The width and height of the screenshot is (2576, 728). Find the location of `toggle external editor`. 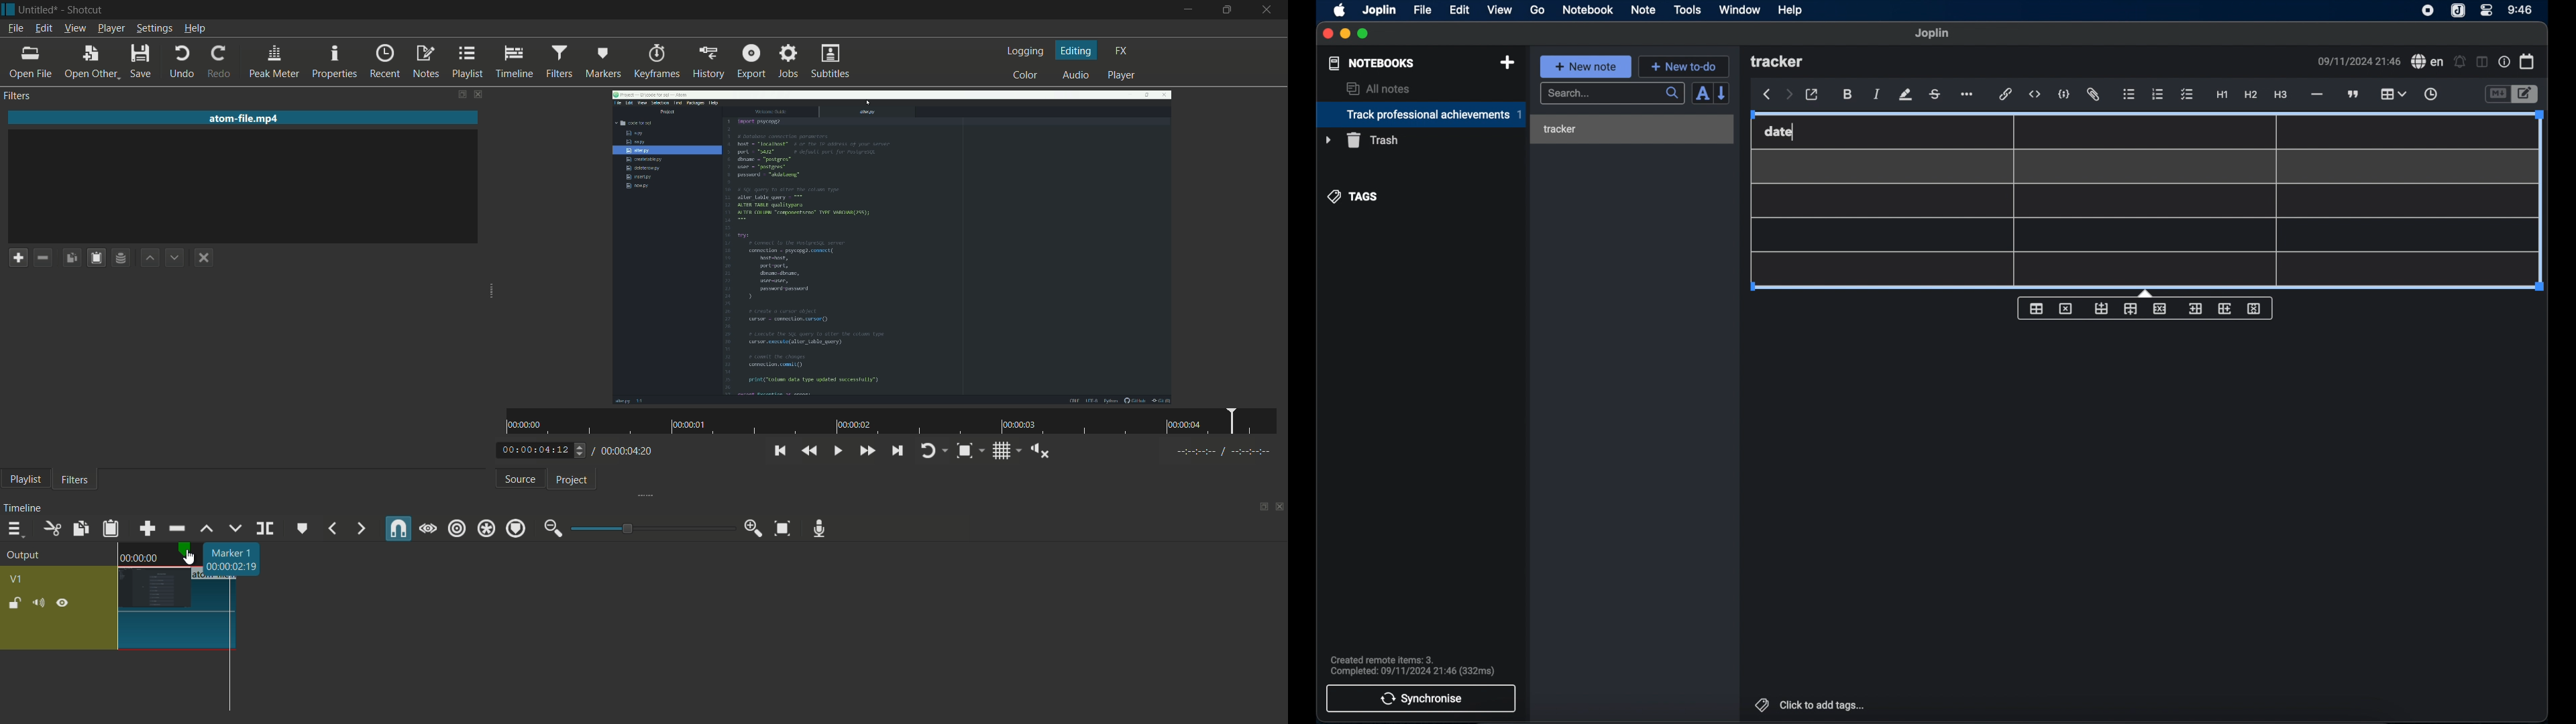

toggle external editor is located at coordinates (1812, 95).